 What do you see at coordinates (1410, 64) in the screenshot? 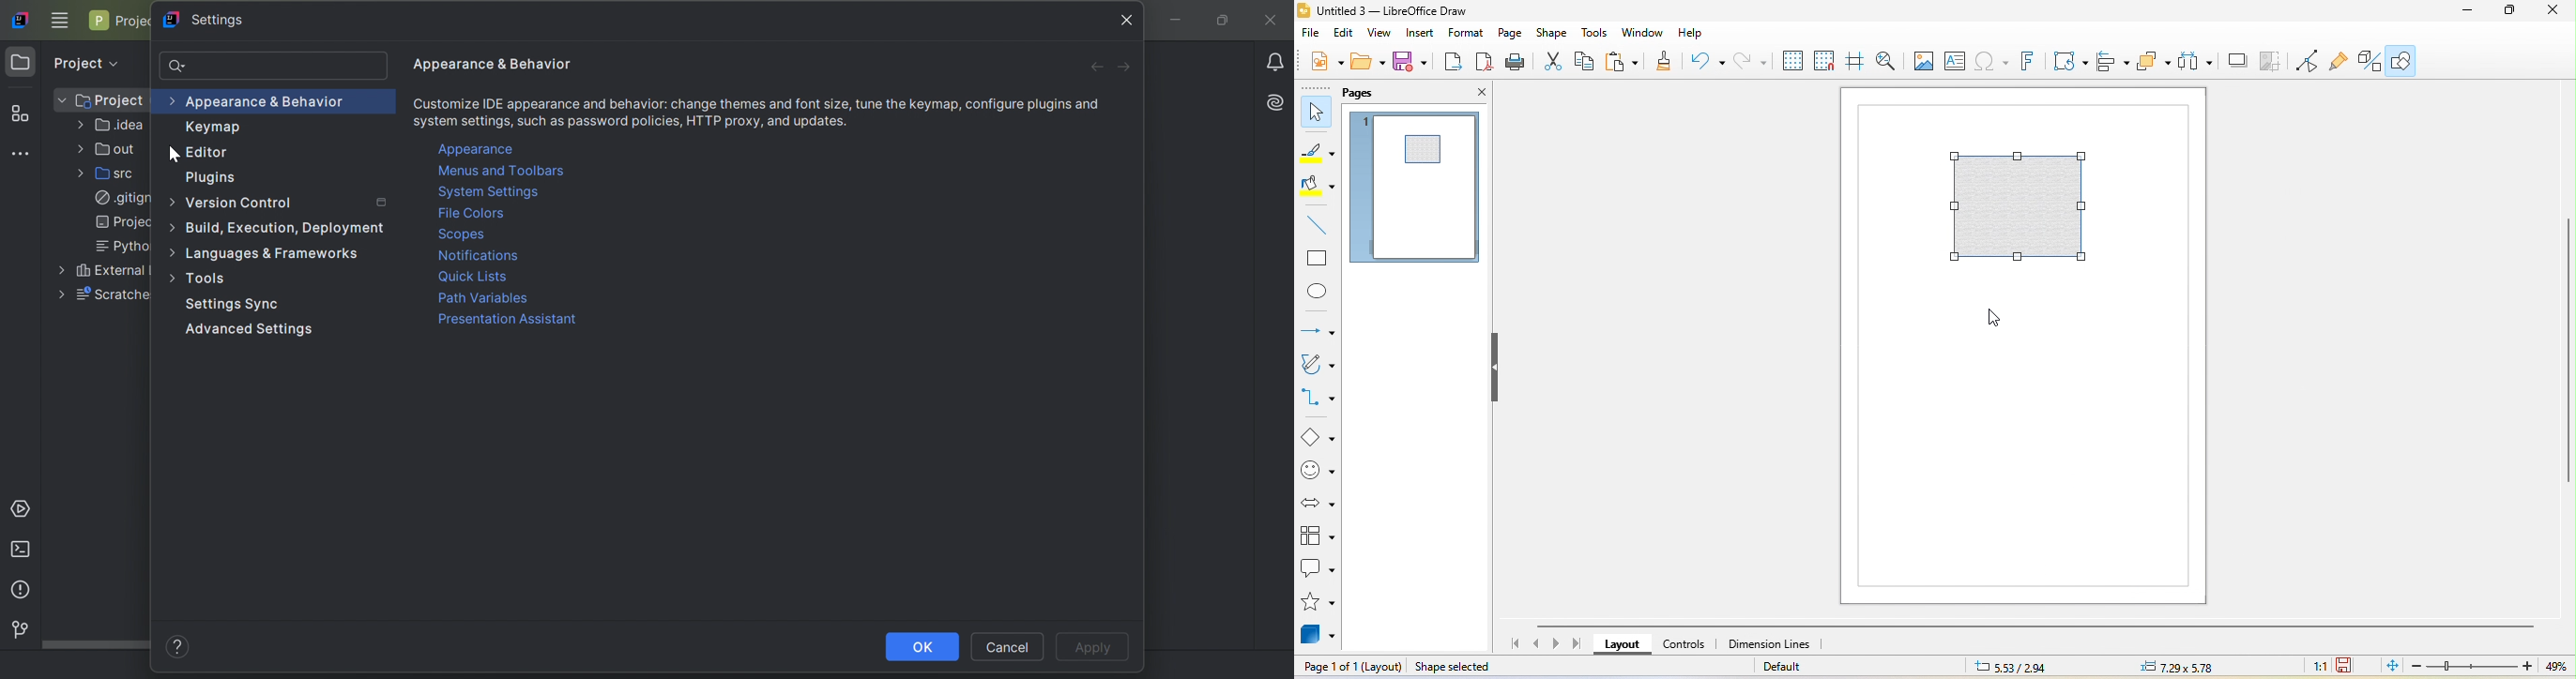
I see `save` at bounding box center [1410, 64].